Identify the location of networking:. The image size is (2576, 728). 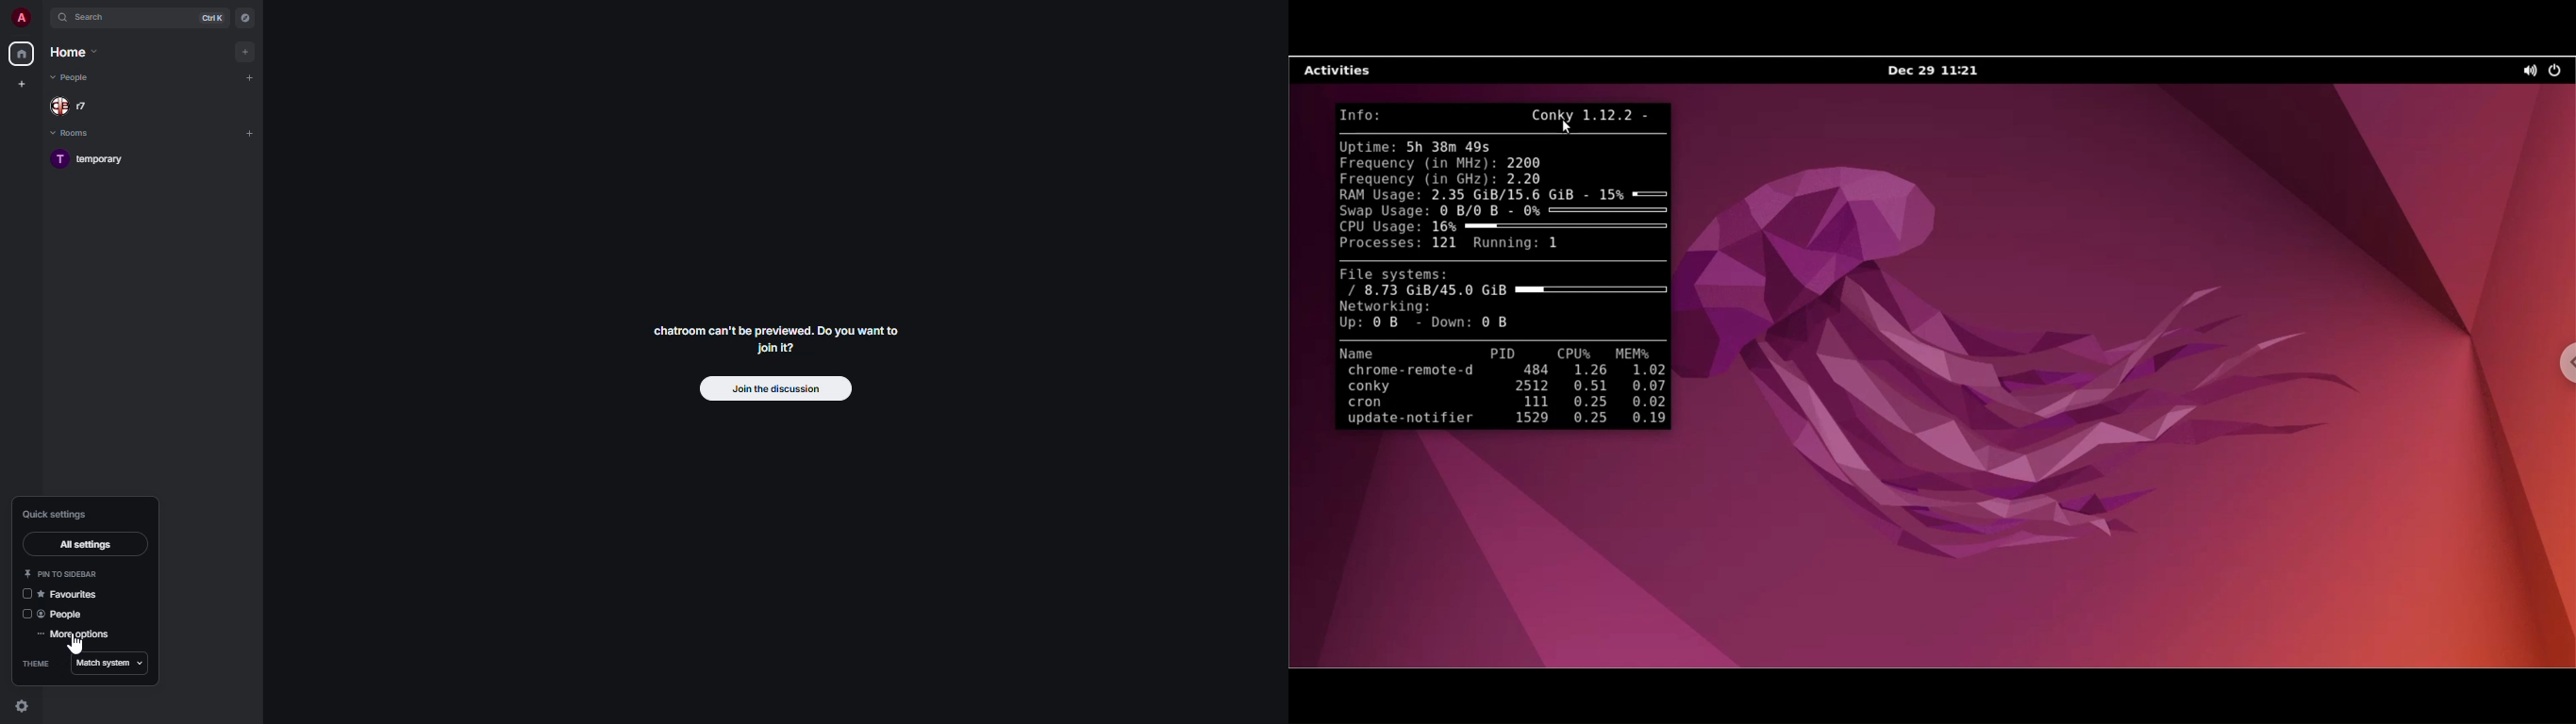
(1391, 307).